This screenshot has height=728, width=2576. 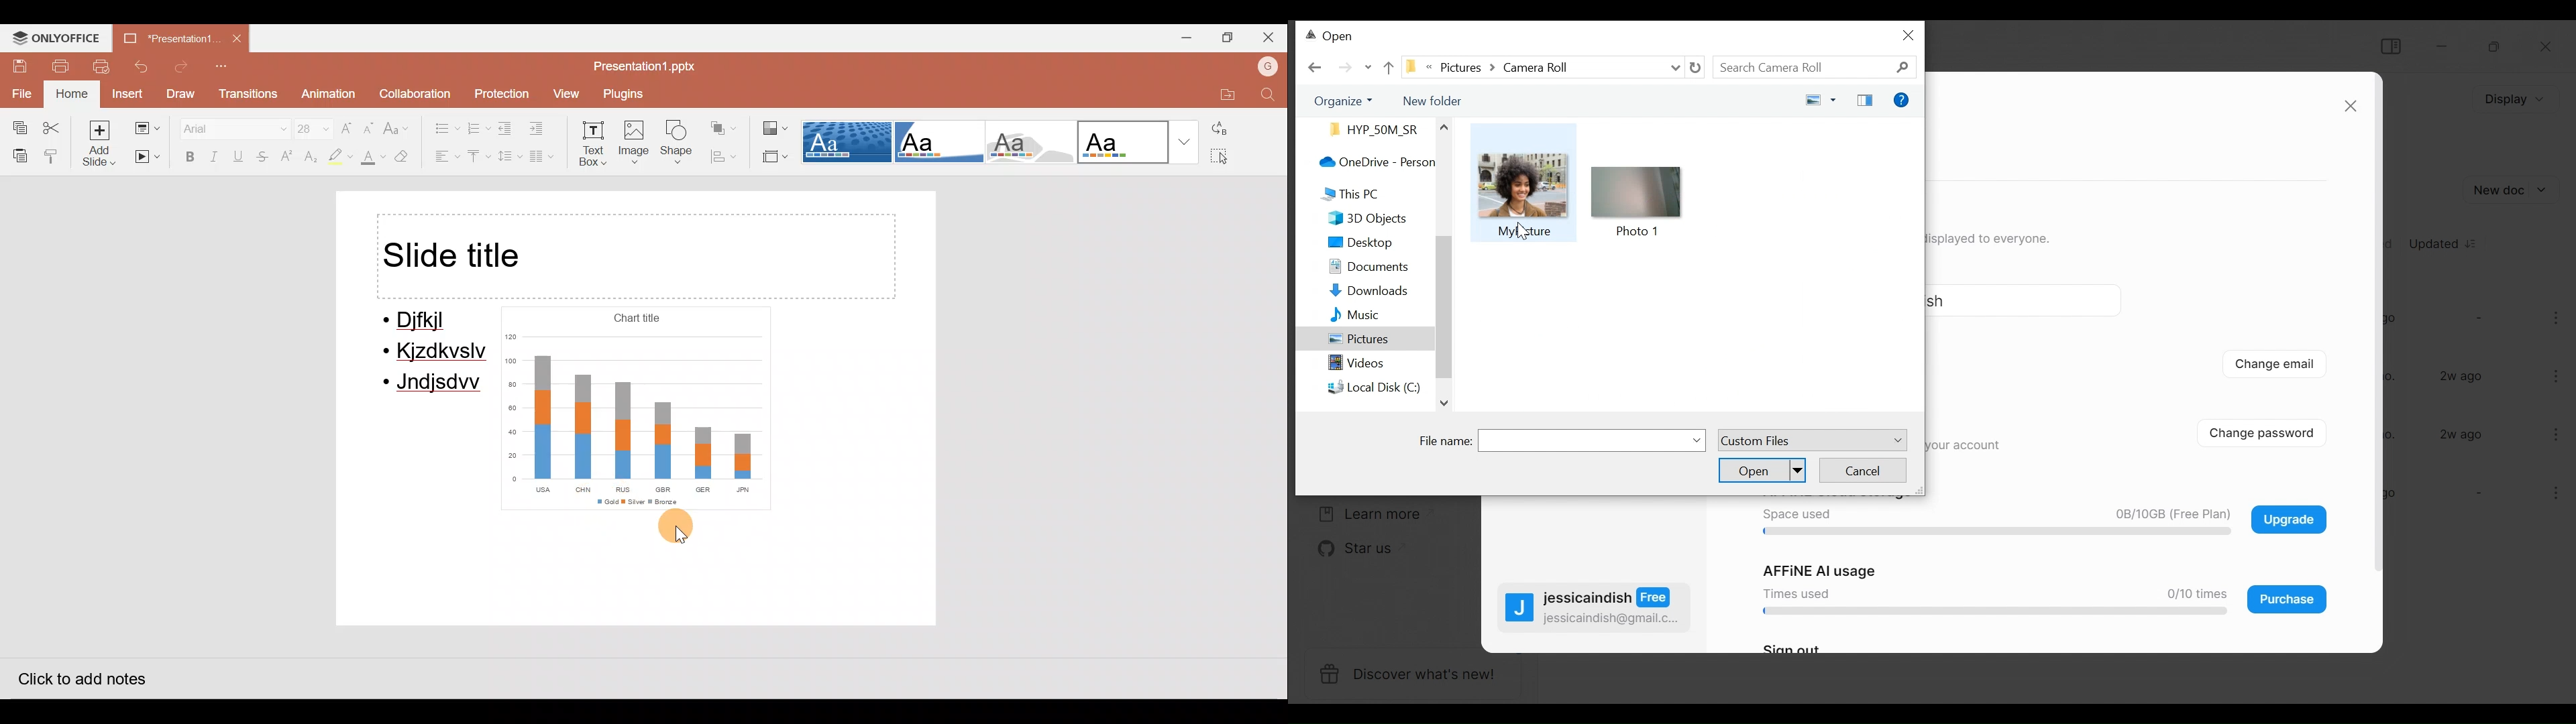 I want to click on Change color theme, so click(x=775, y=123).